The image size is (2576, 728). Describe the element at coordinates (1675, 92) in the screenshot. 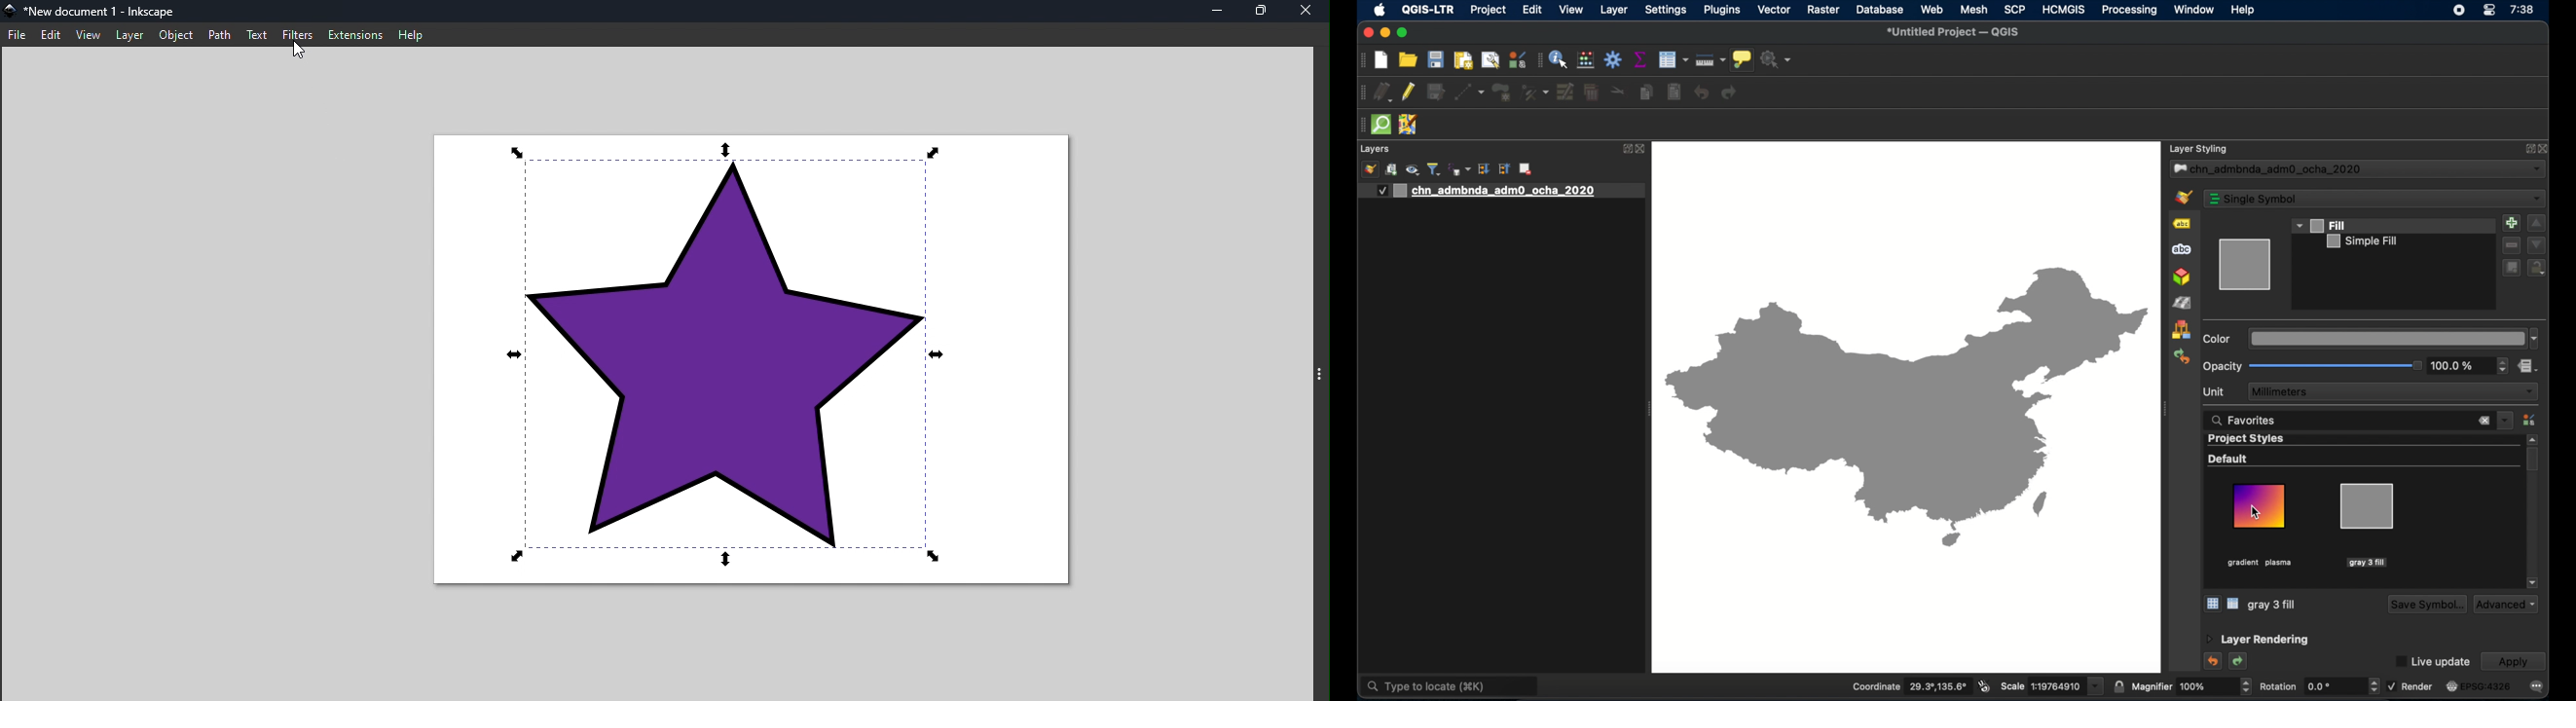

I see `paste features` at that location.